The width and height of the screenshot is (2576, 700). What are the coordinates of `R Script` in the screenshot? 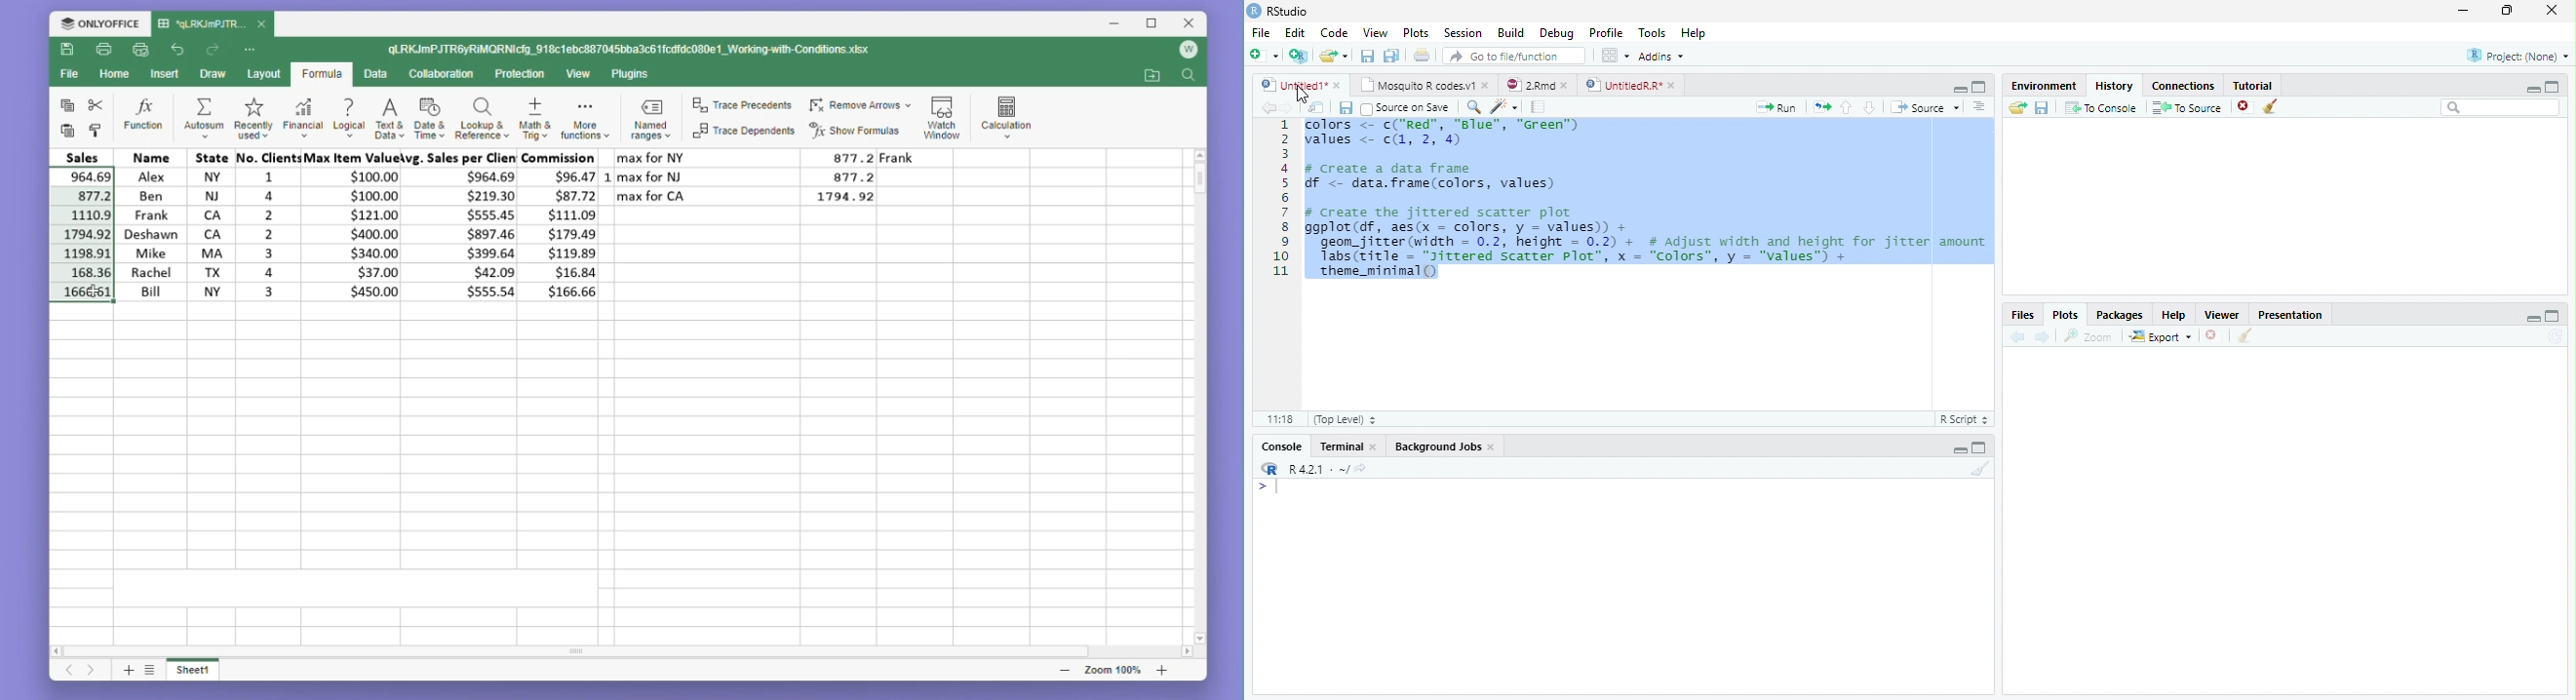 It's located at (1965, 419).